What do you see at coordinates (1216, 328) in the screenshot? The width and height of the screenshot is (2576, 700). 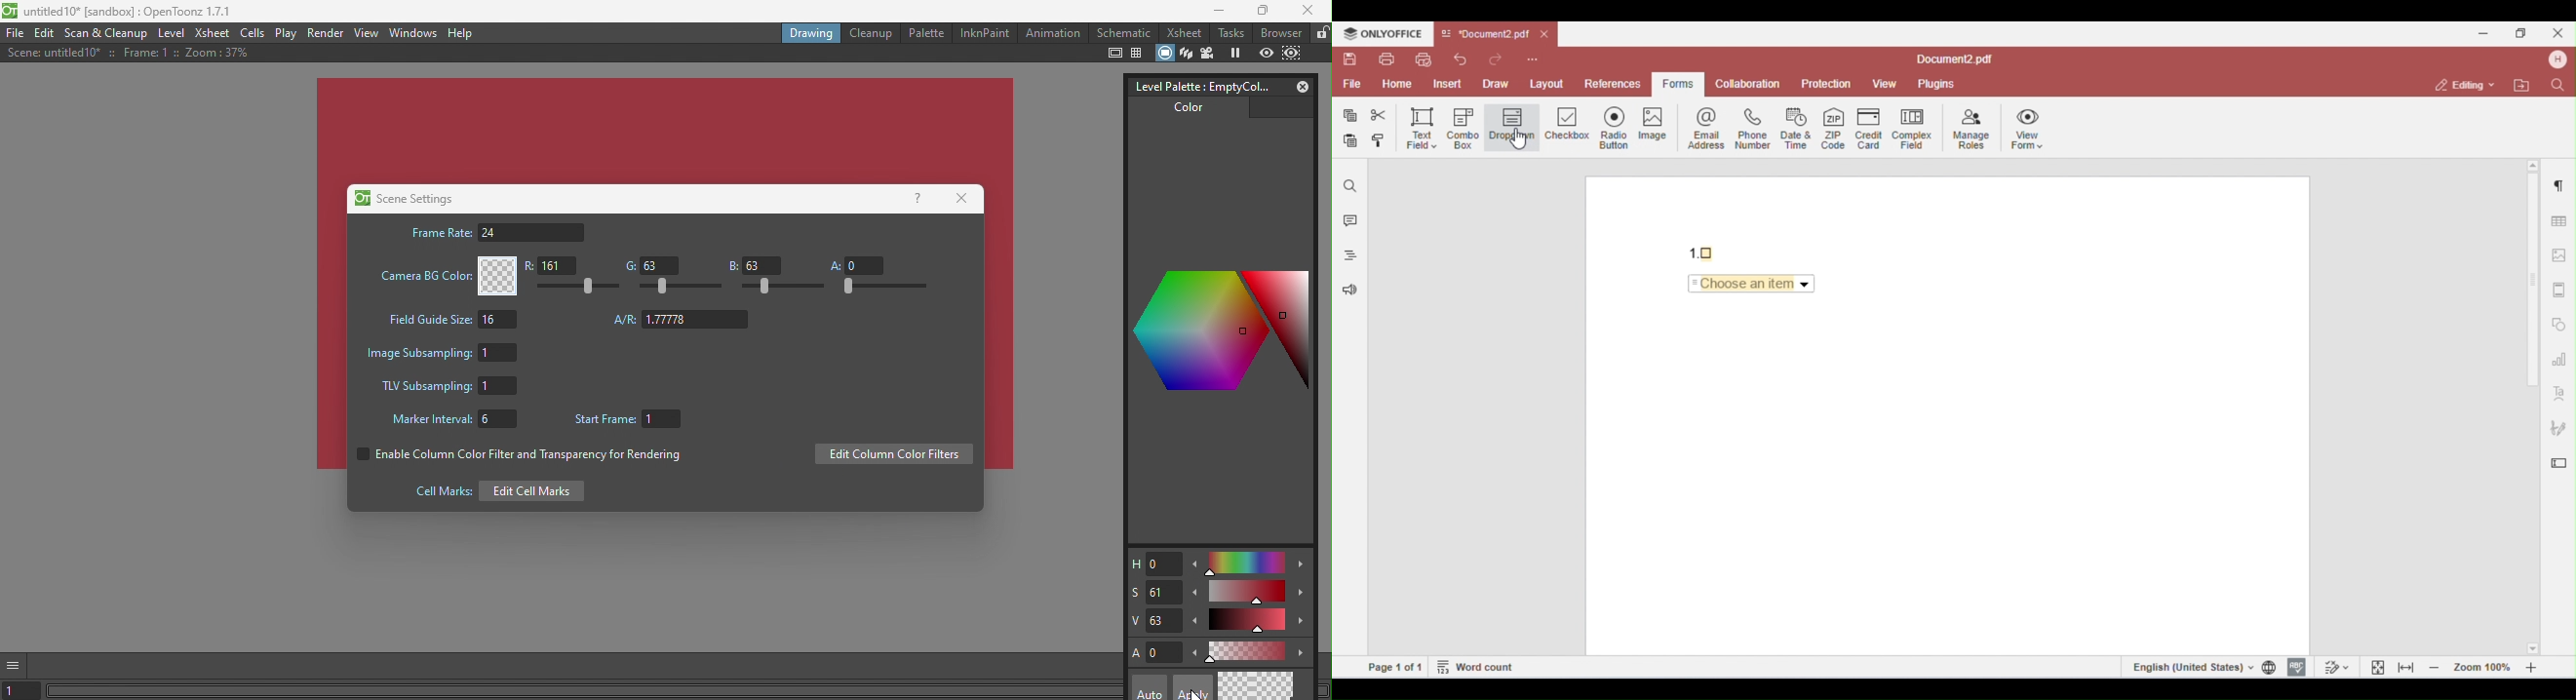 I see `Color palettes` at bounding box center [1216, 328].